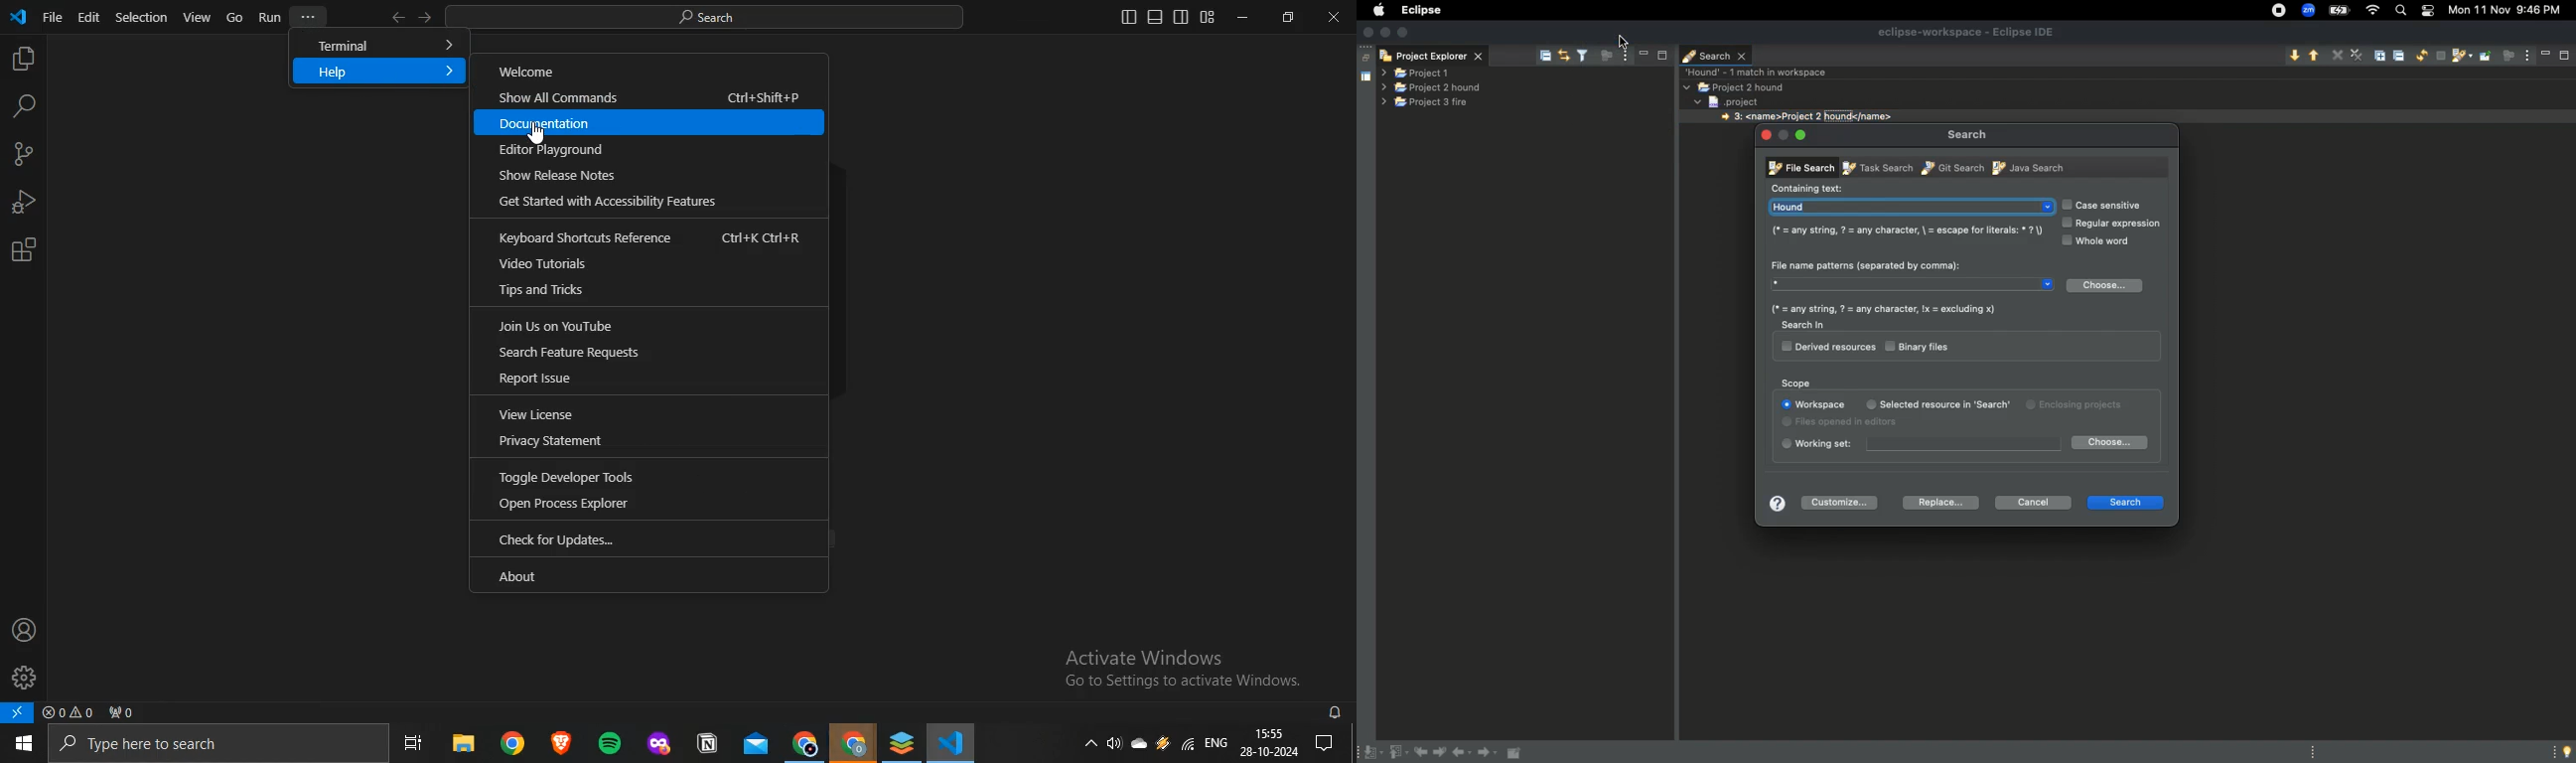  What do you see at coordinates (1624, 56) in the screenshot?
I see `view menu` at bounding box center [1624, 56].